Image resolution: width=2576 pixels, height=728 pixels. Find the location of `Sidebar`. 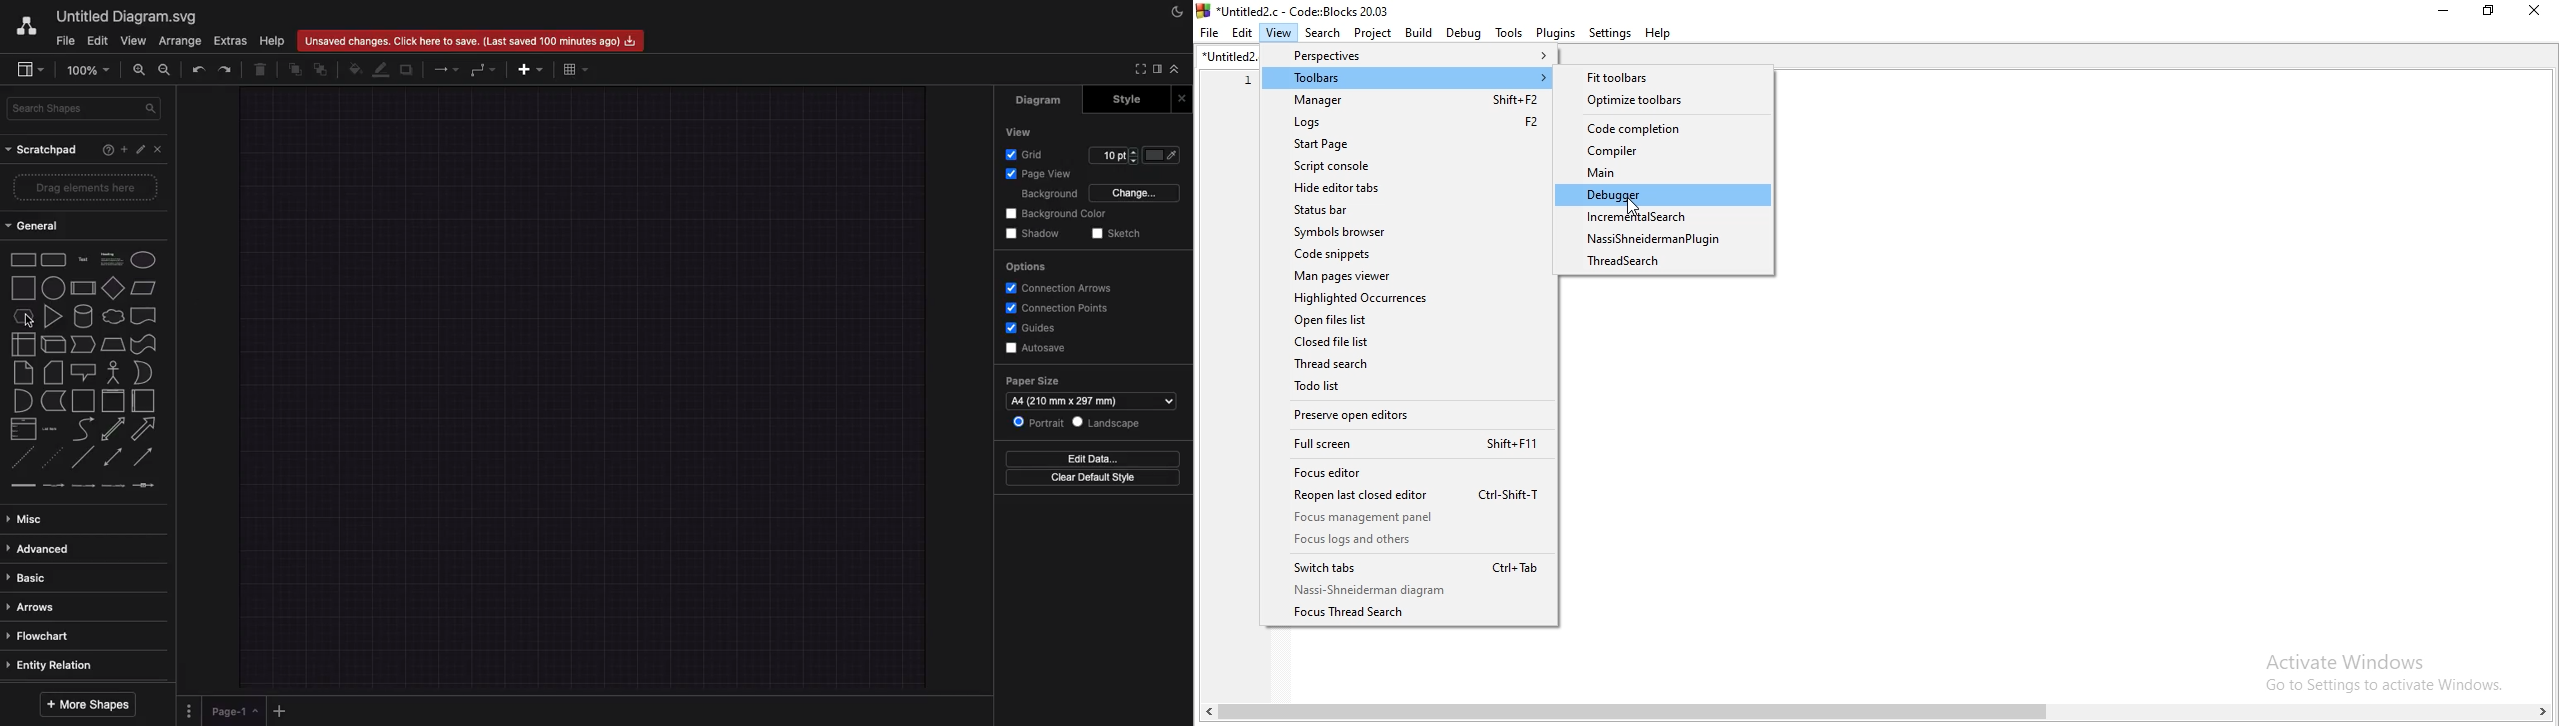

Sidebar is located at coordinates (29, 70).